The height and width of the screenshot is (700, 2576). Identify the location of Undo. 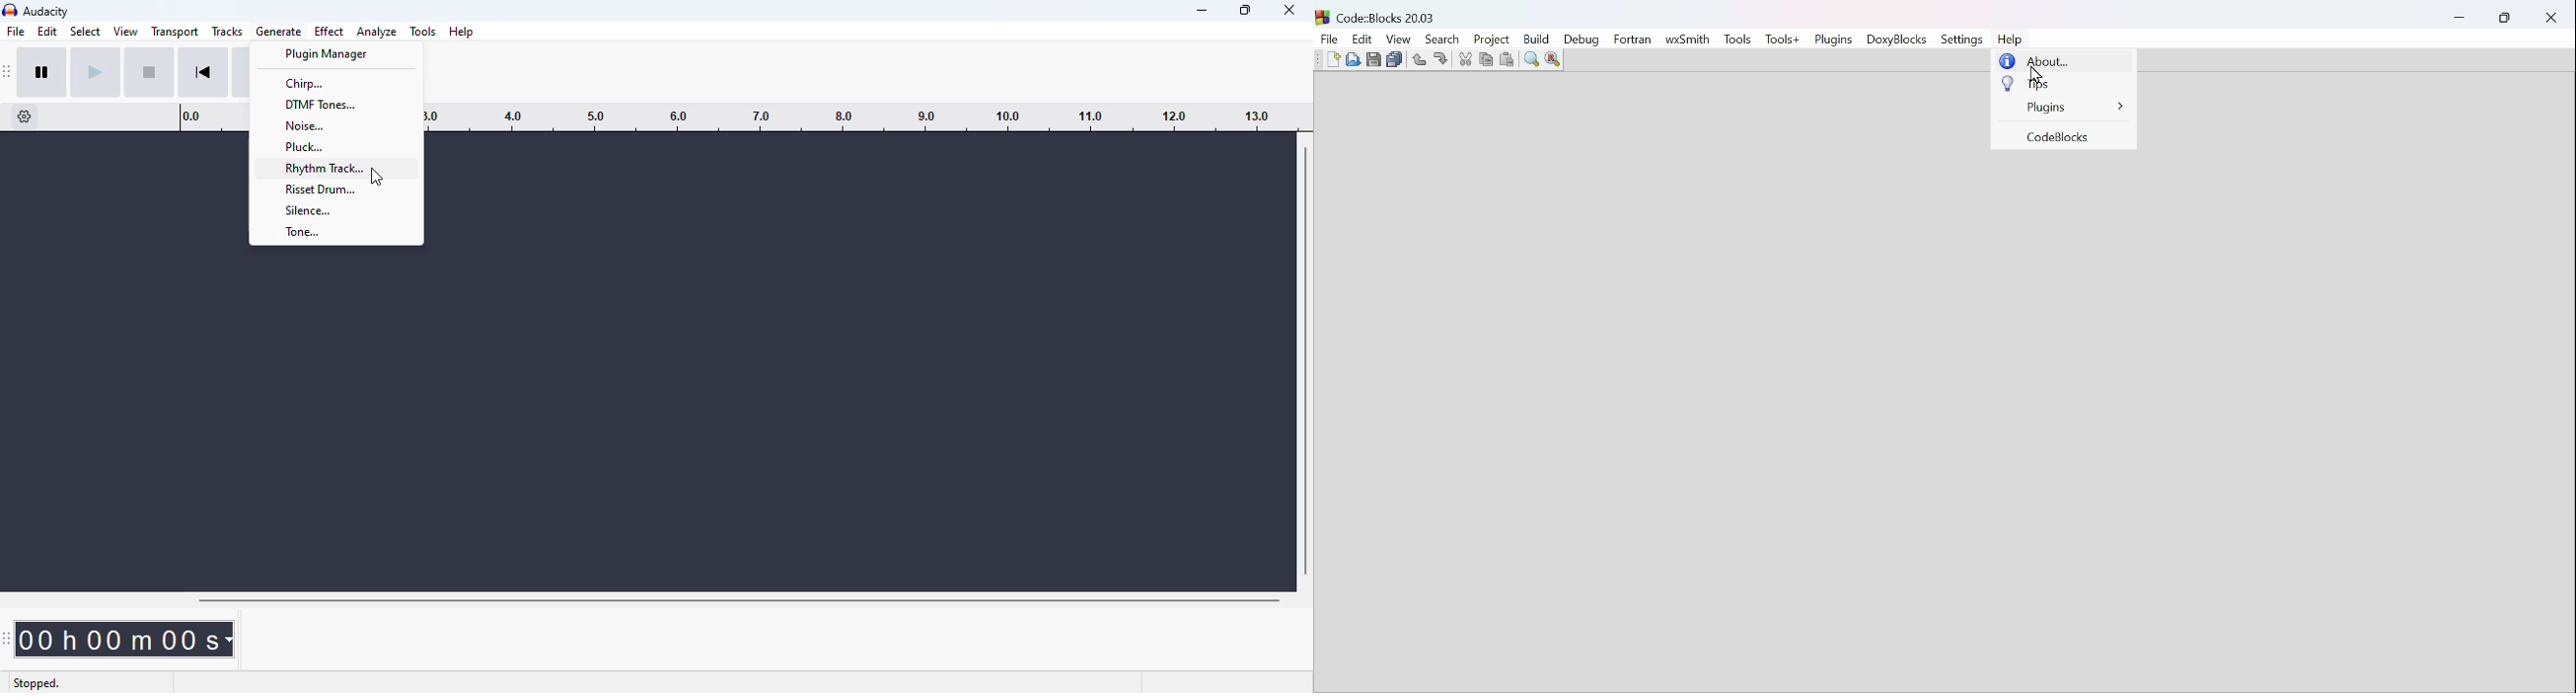
(1418, 58).